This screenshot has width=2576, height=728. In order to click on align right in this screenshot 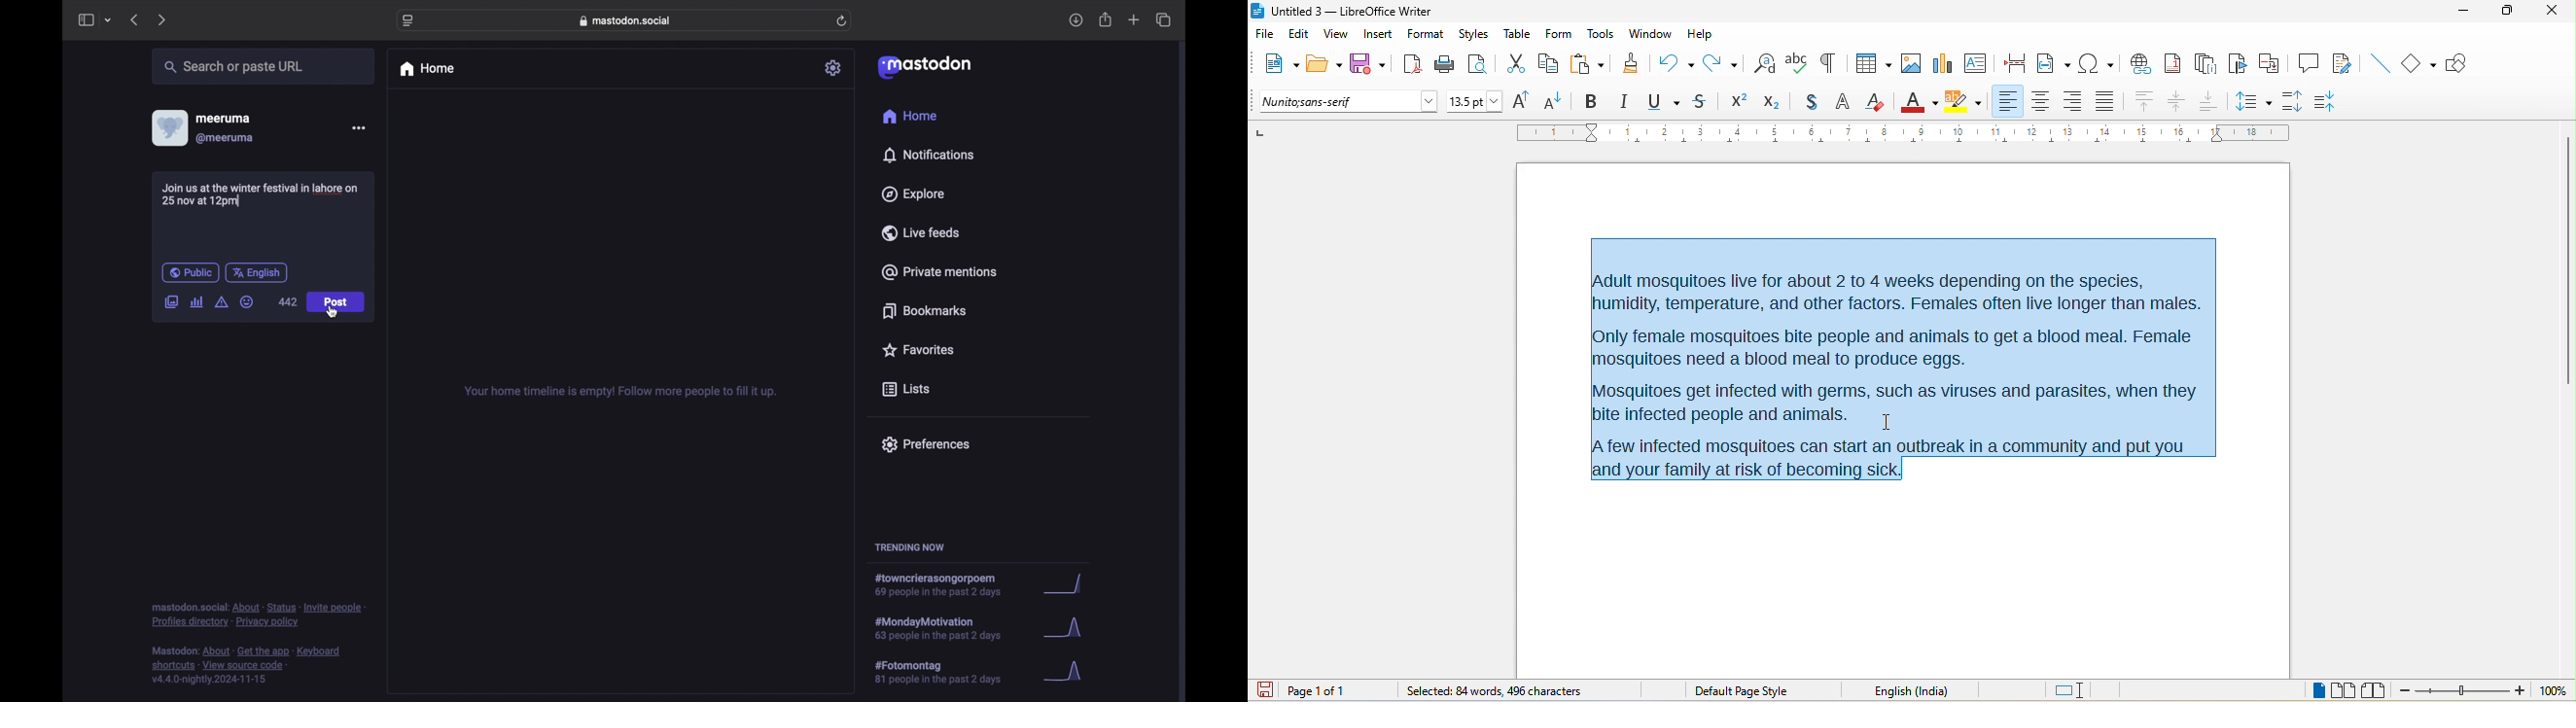, I will do `click(2071, 102)`.